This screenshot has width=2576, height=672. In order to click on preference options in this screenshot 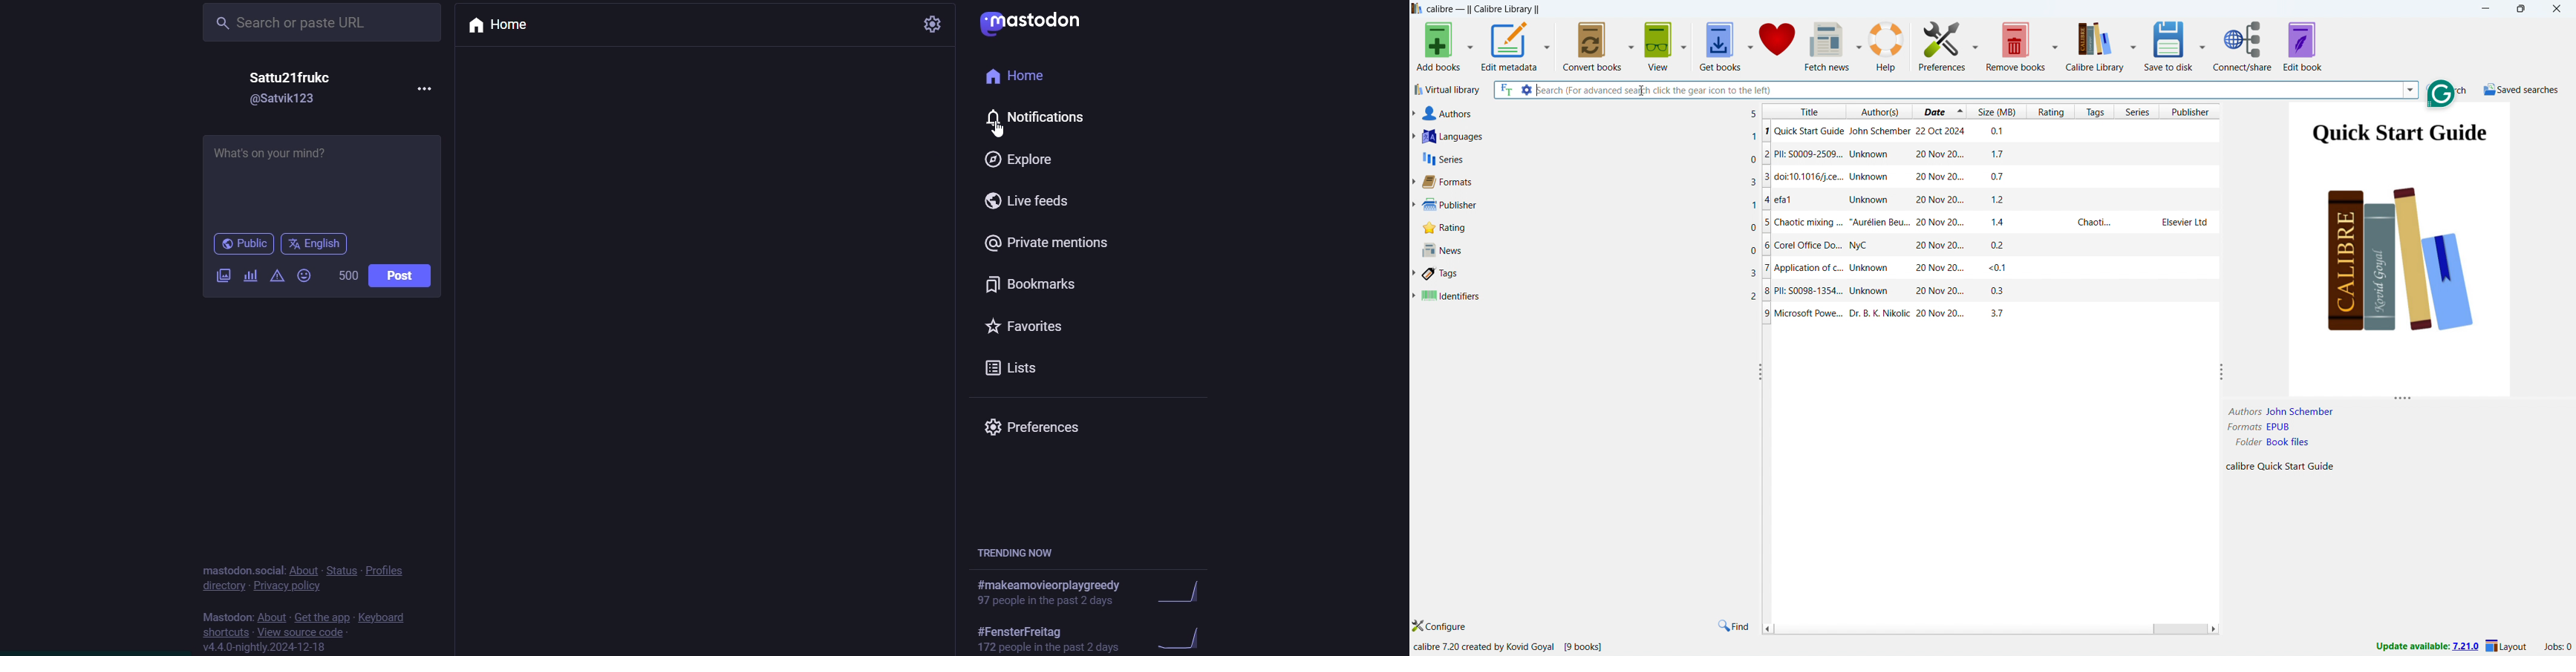, I will do `click(1975, 45)`.